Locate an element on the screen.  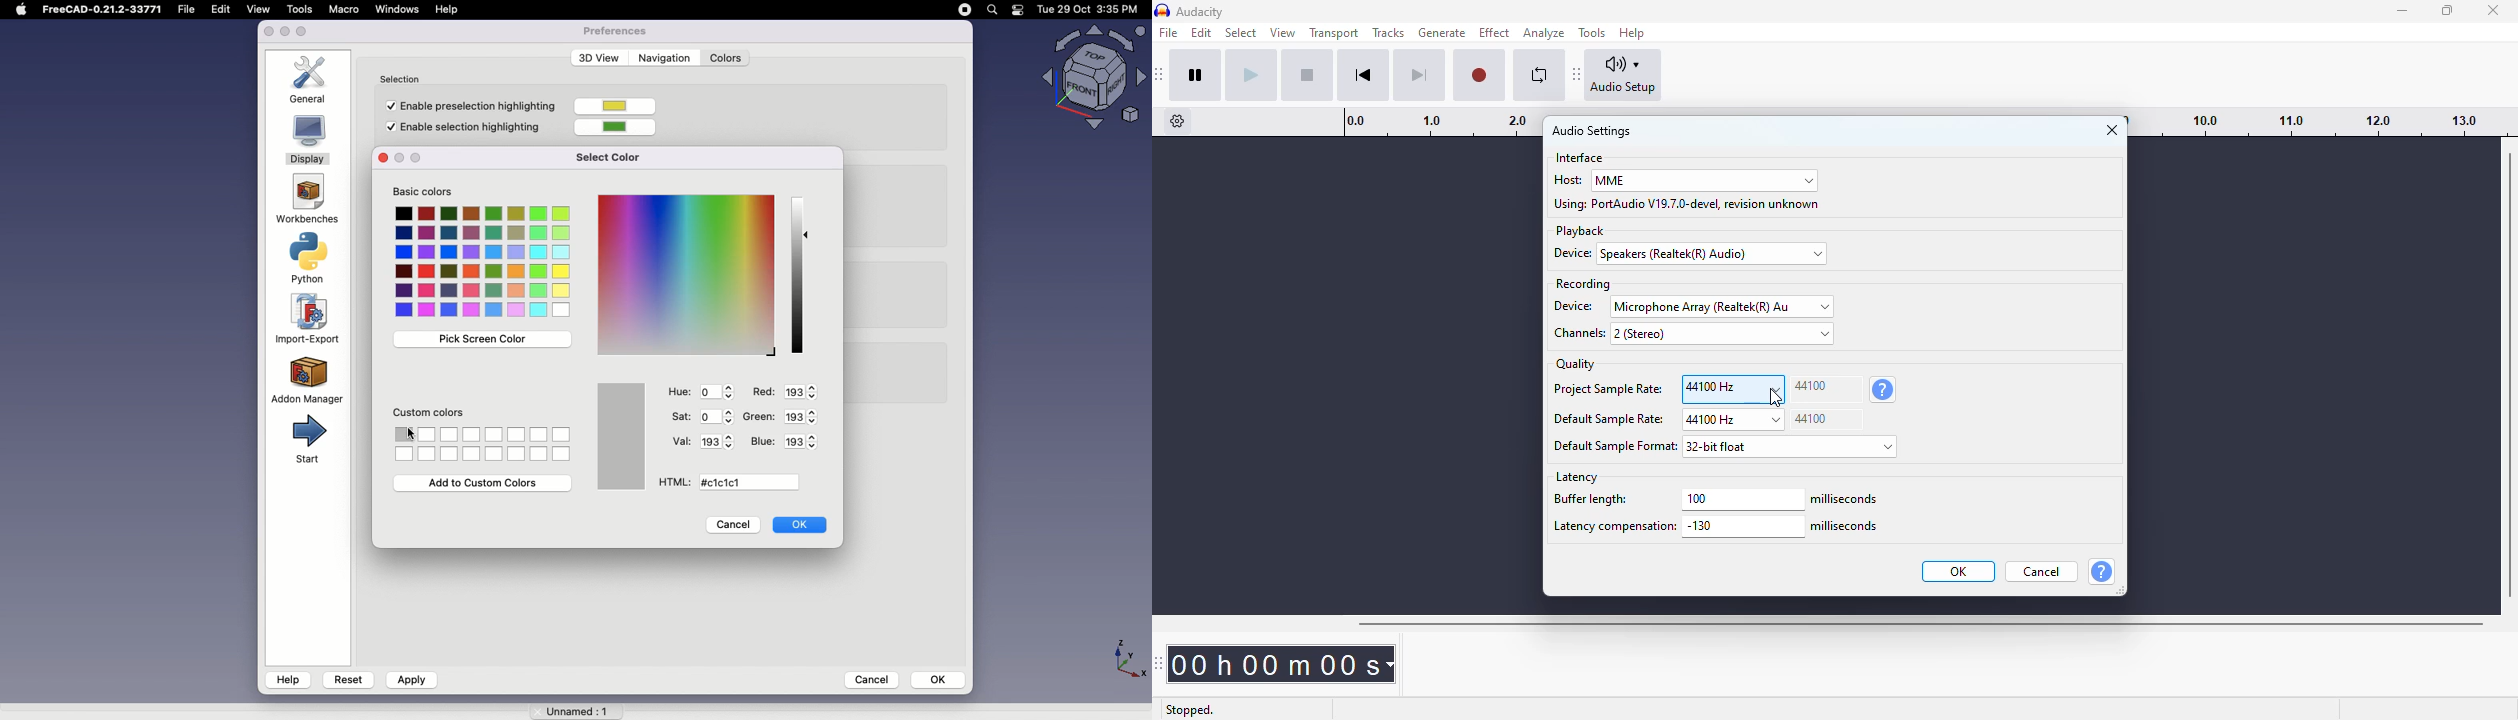
horizontal scroll bar is located at coordinates (1920, 624).